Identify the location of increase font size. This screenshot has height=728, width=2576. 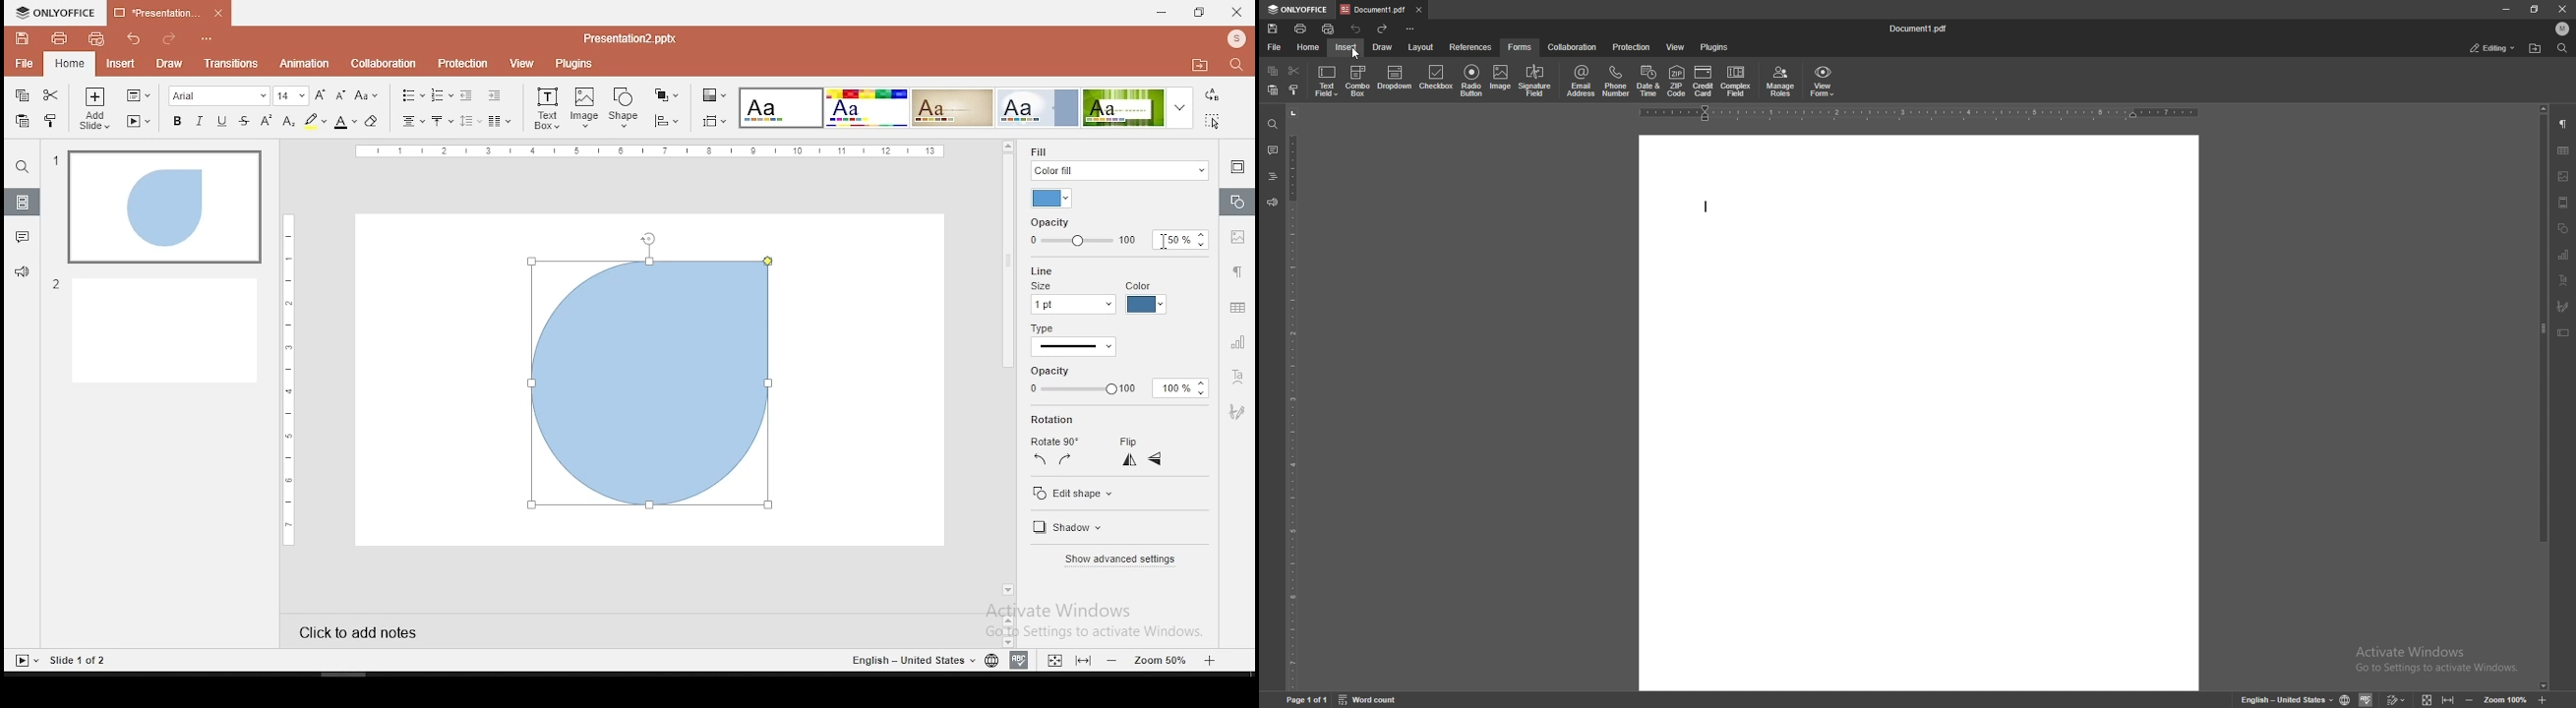
(321, 94).